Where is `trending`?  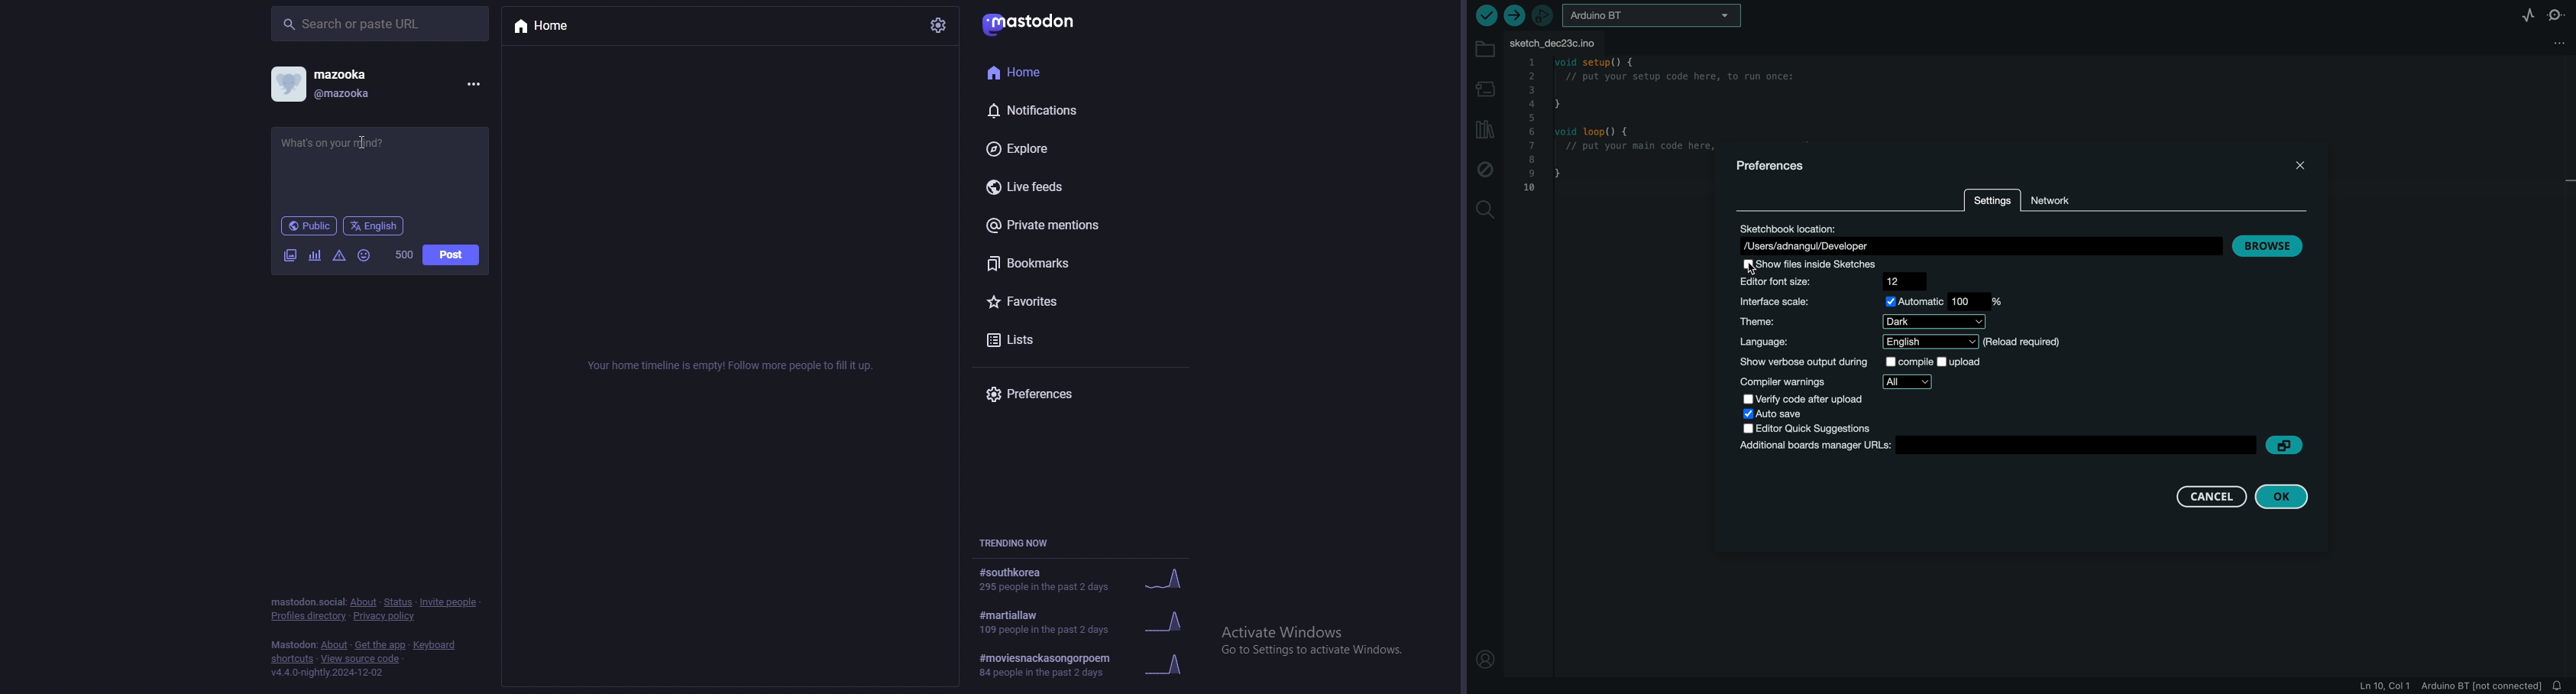
trending is located at coordinates (1094, 665).